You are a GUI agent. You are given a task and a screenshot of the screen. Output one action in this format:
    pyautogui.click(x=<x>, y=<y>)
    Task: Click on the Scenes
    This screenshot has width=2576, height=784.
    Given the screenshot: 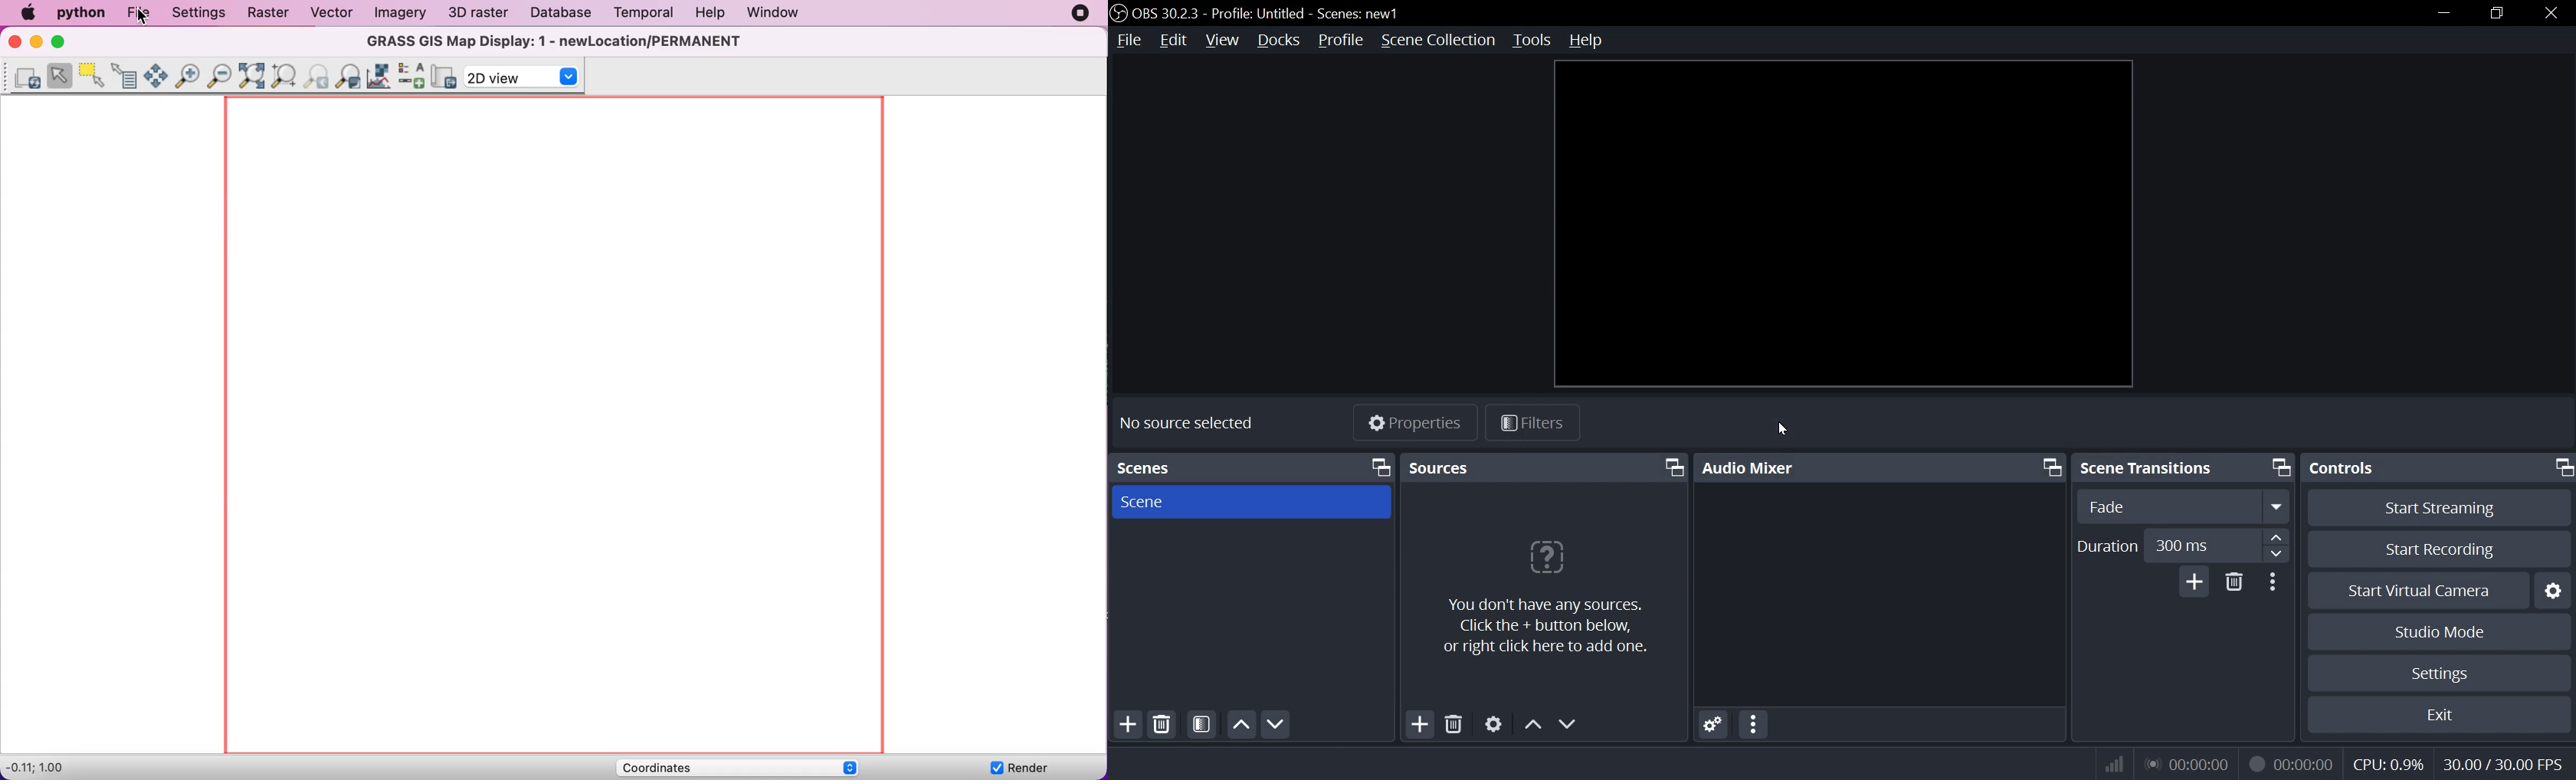 What is the action you would take?
    pyautogui.click(x=1159, y=464)
    